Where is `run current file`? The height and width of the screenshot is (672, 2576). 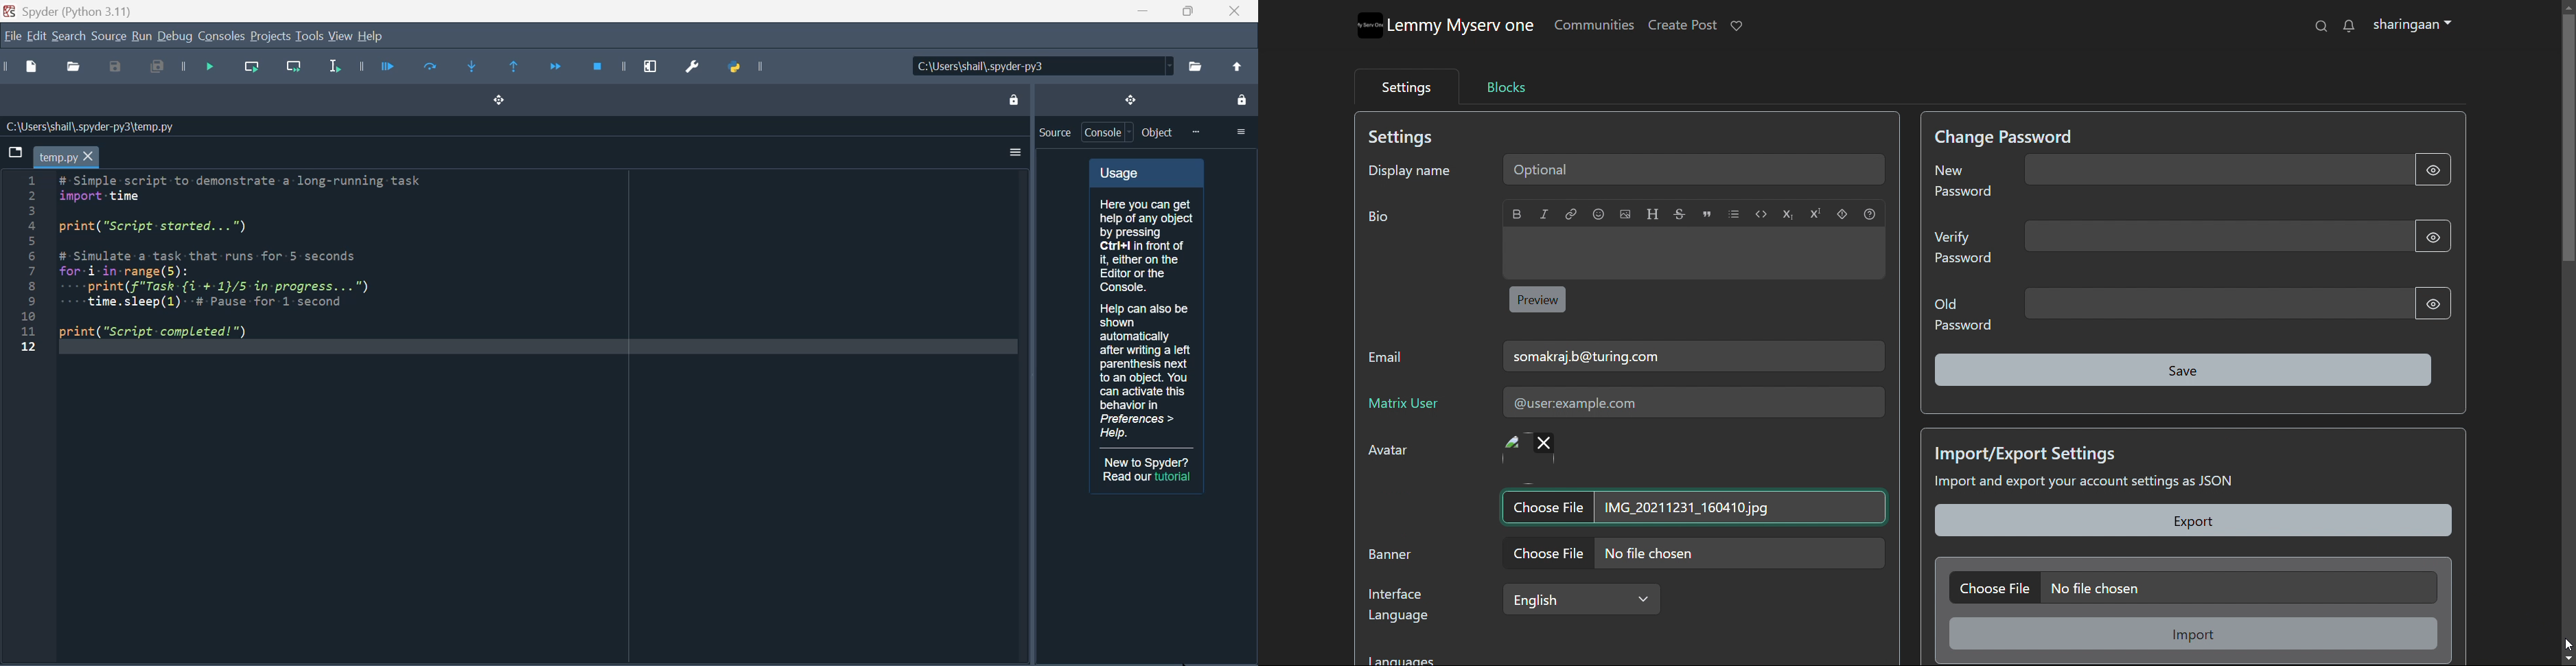
run current file is located at coordinates (431, 68).